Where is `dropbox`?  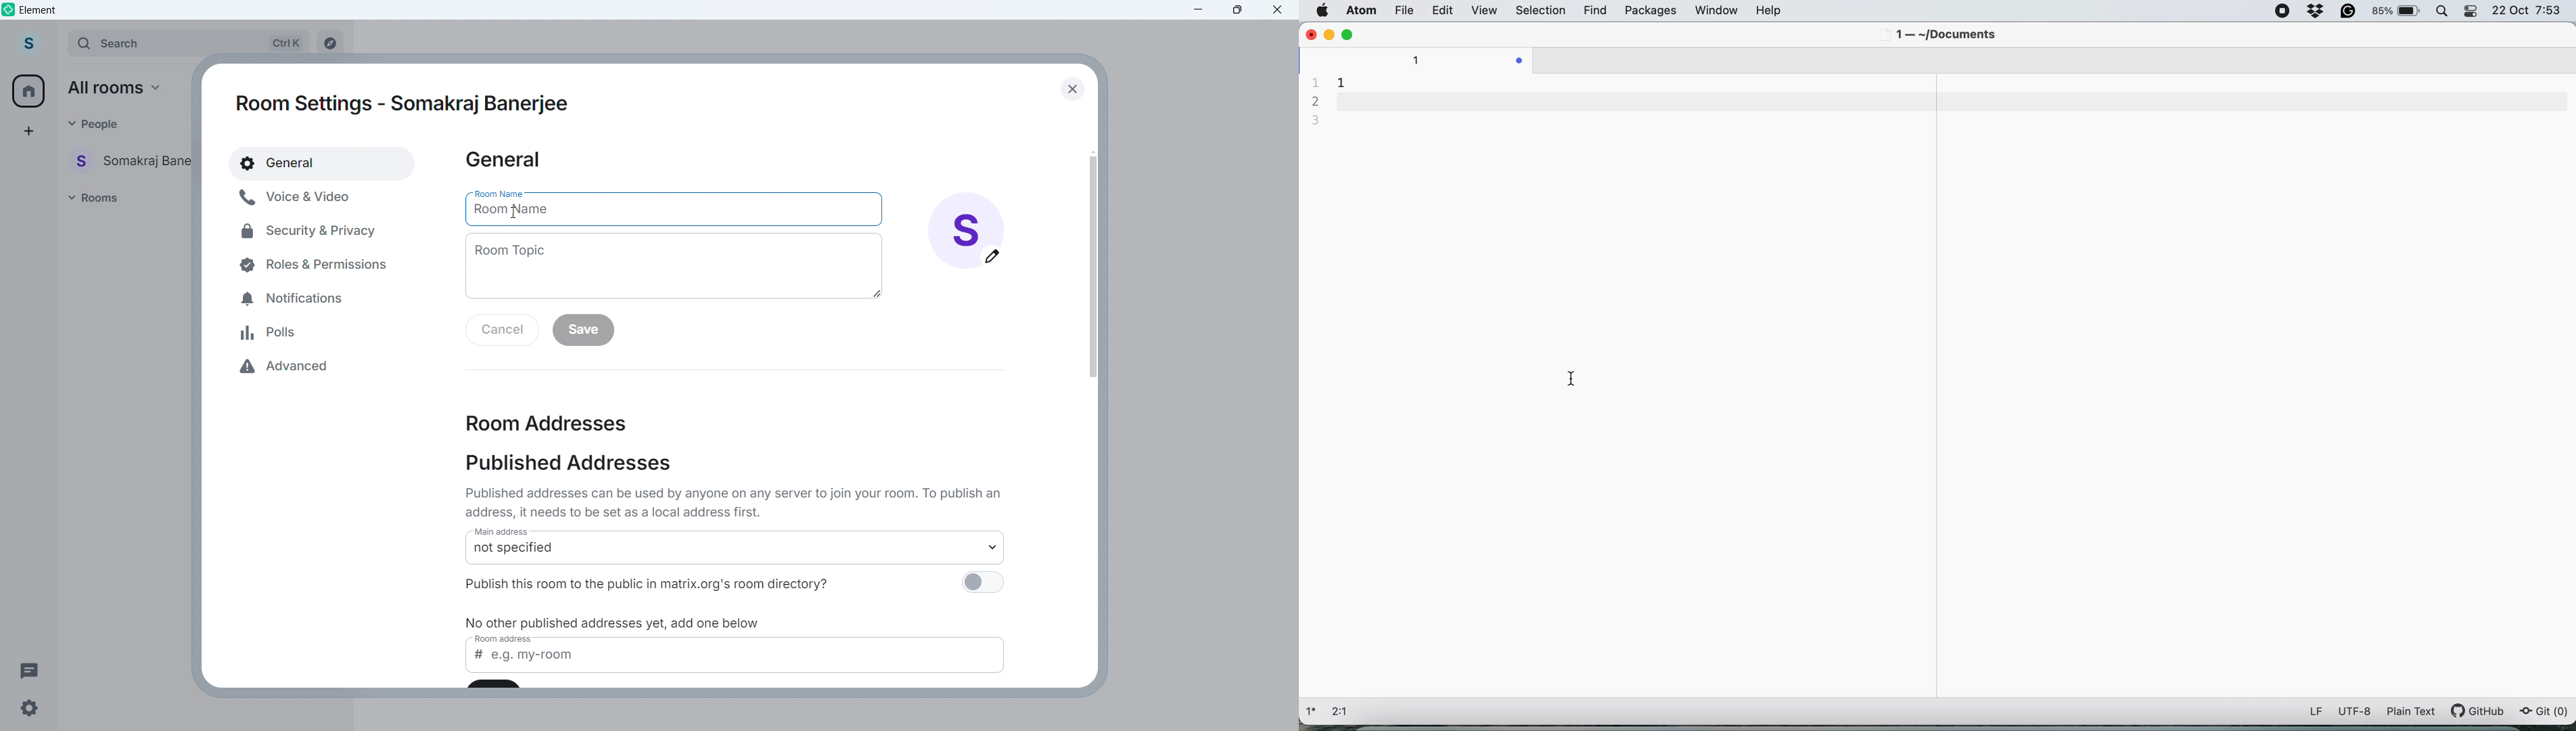 dropbox is located at coordinates (2316, 12).